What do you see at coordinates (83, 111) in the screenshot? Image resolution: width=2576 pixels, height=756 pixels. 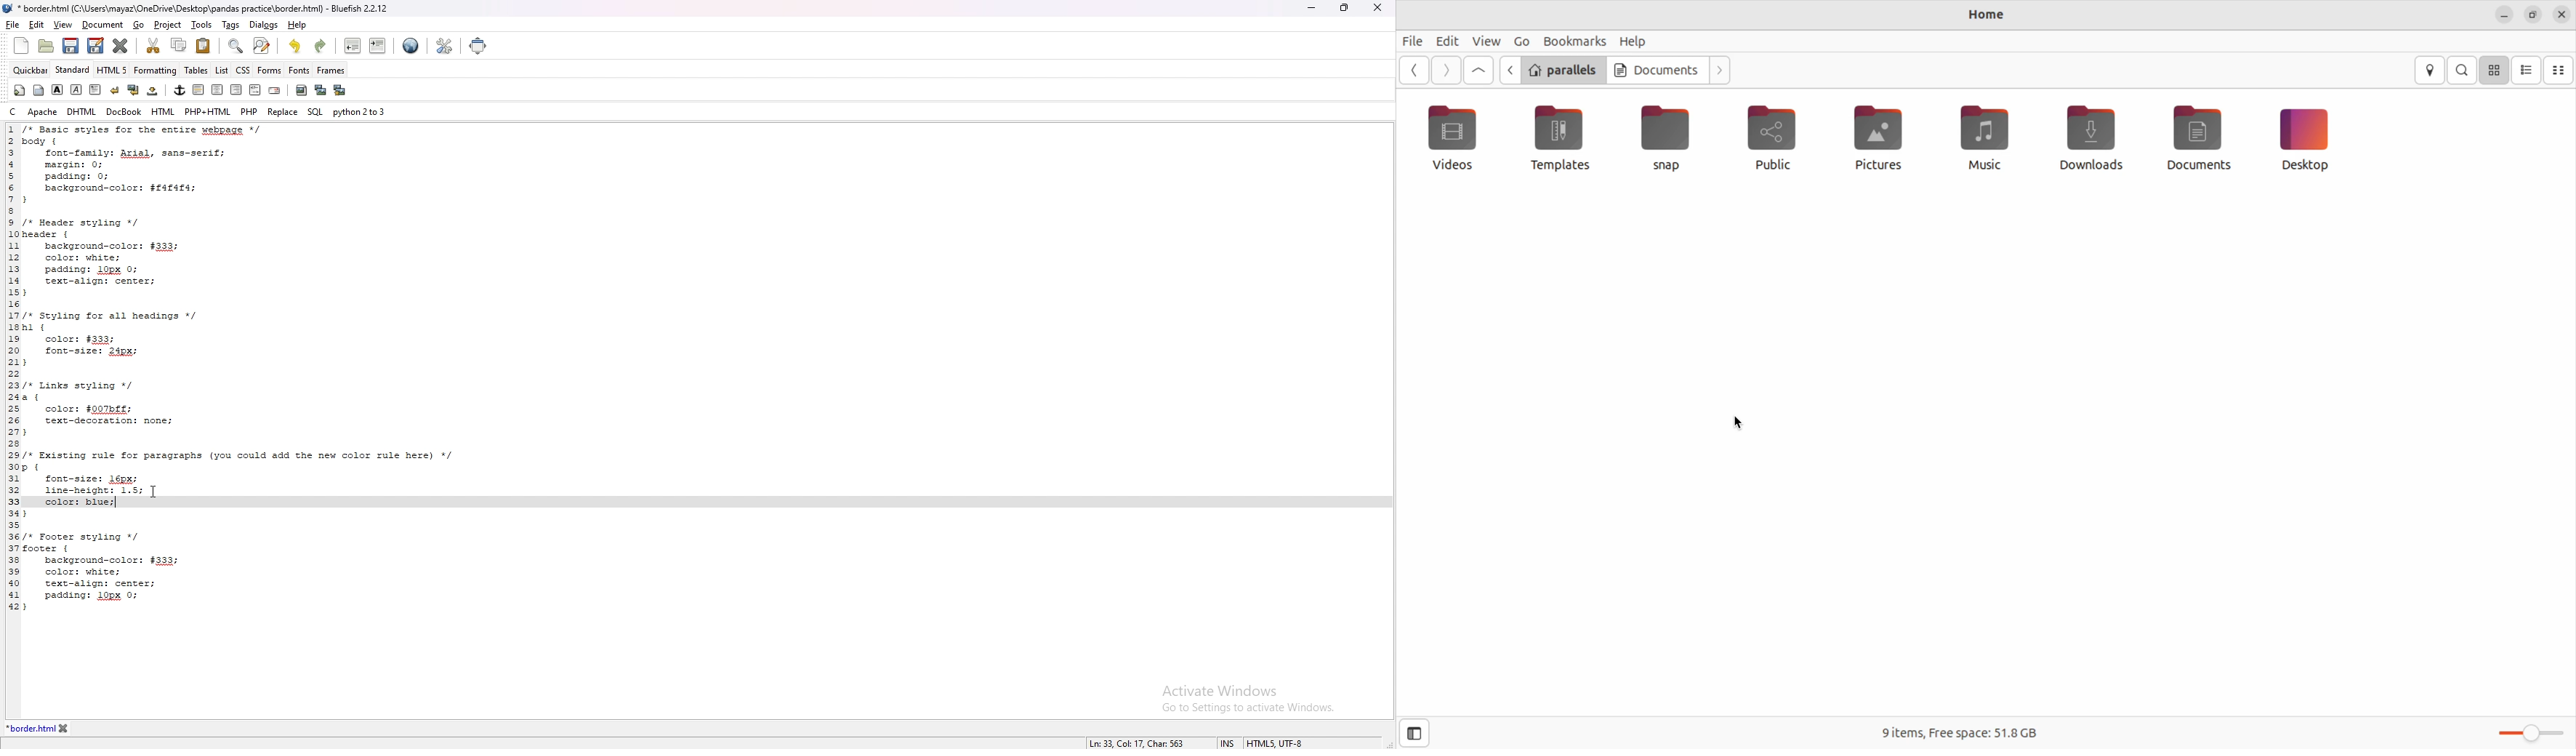 I see `dhtml` at bounding box center [83, 111].